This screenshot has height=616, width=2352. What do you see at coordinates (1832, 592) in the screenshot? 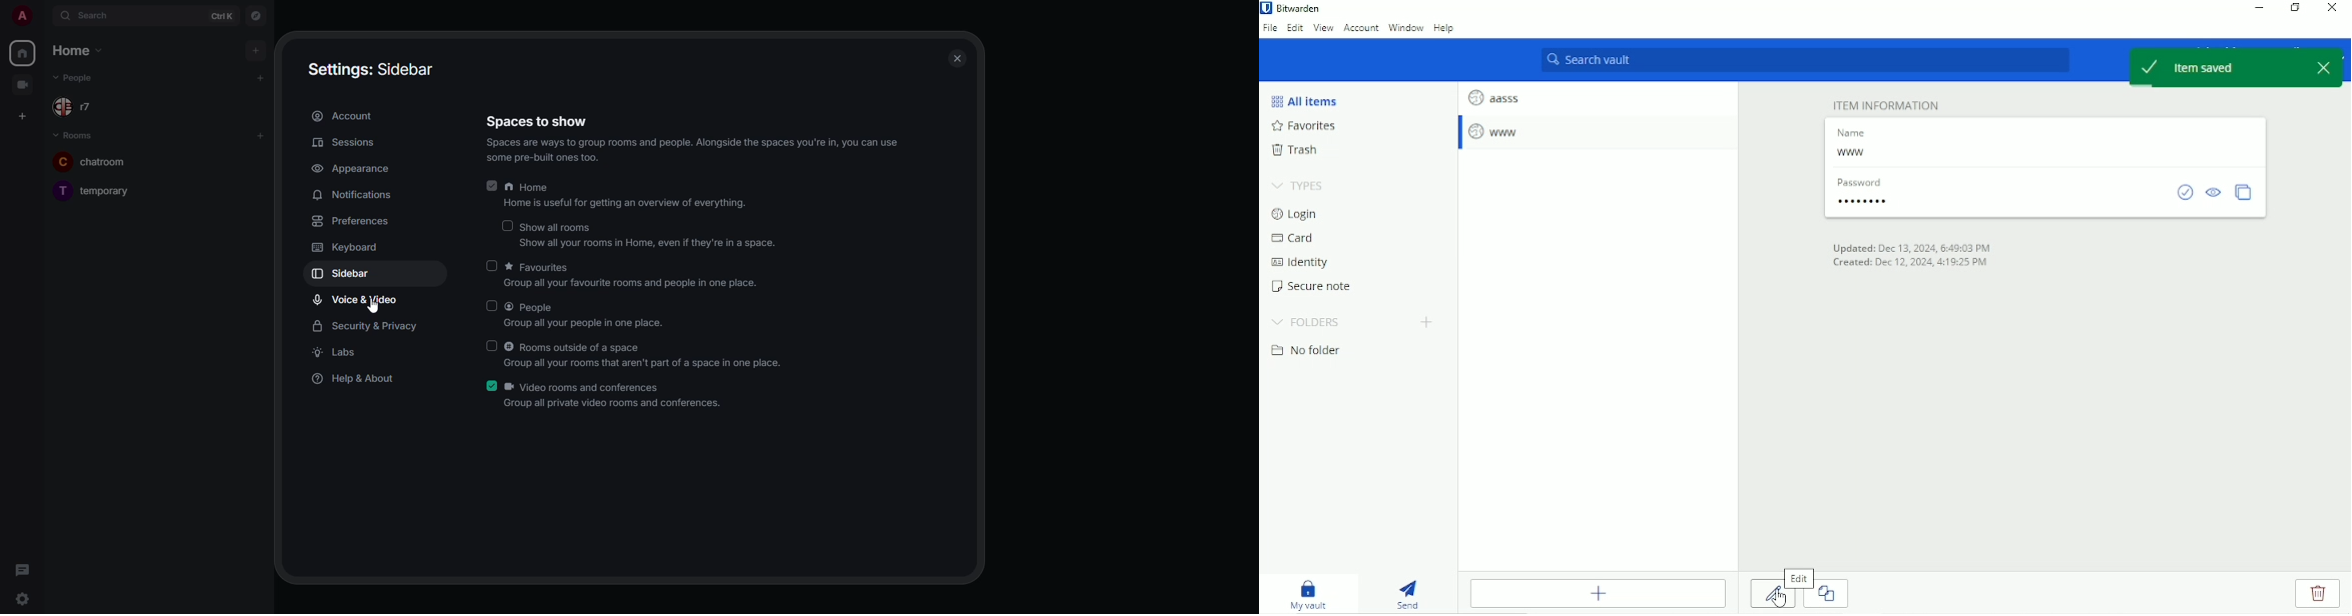
I see `Cloe` at bounding box center [1832, 592].